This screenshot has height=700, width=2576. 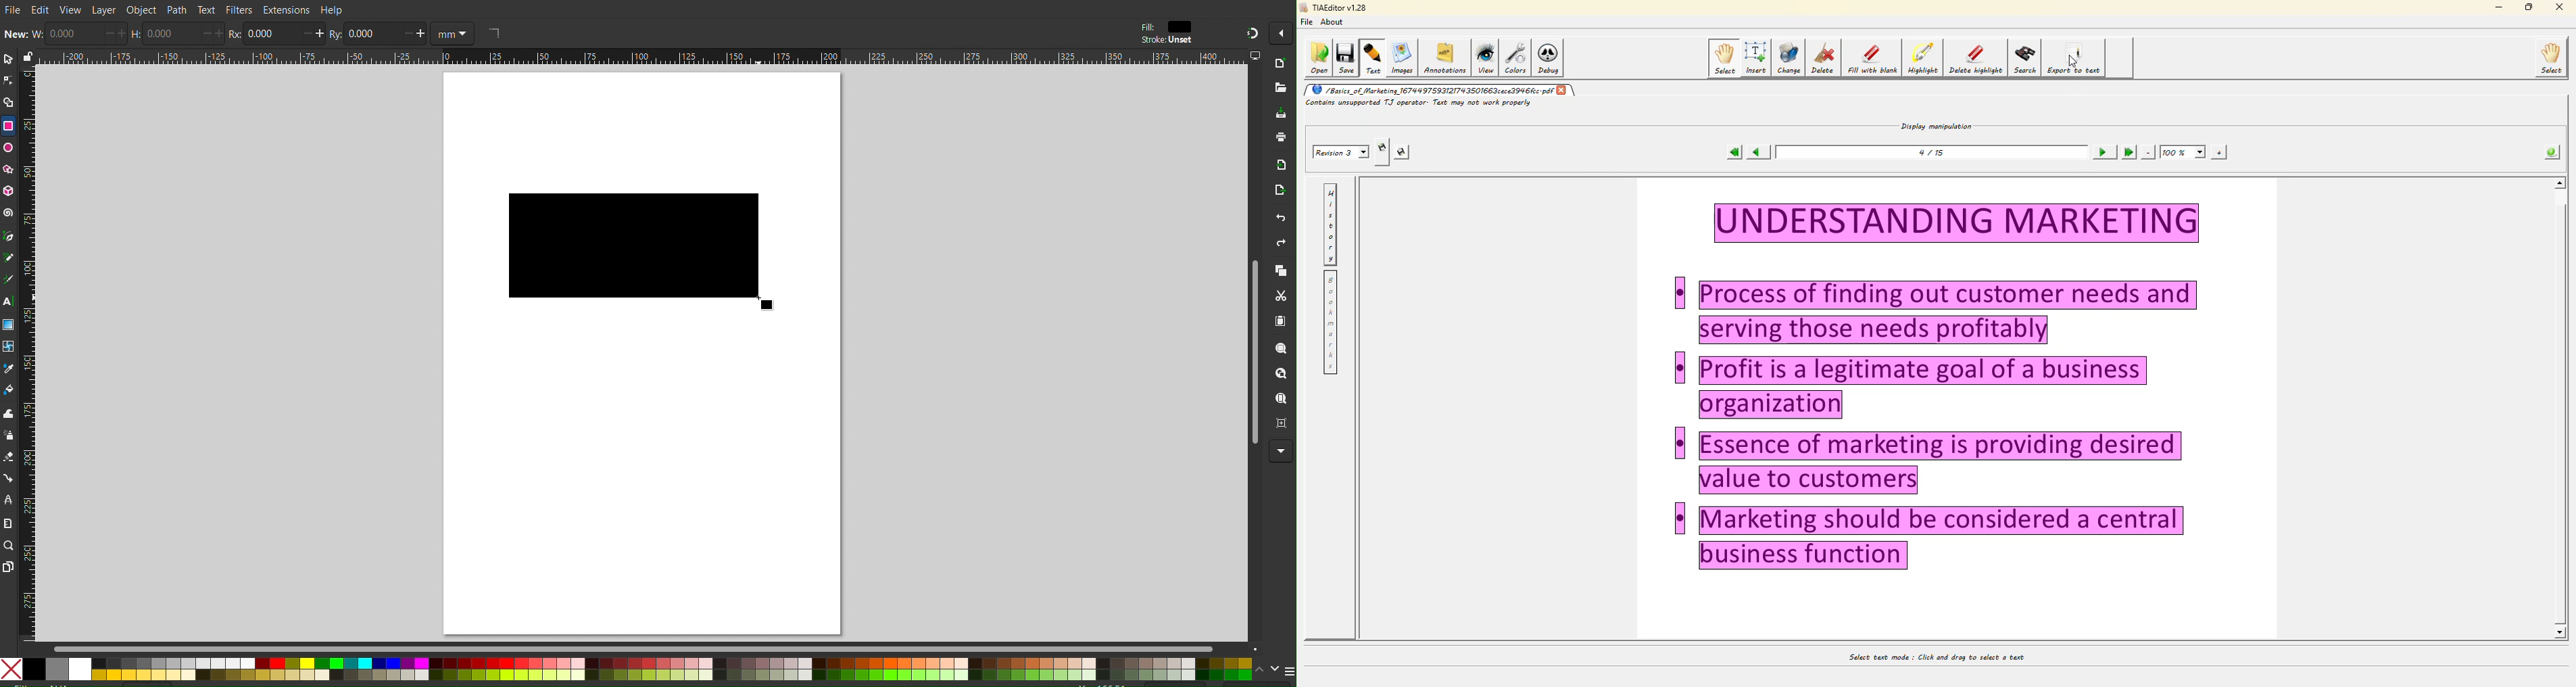 I want to click on Rectangle, so click(x=8, y=126).